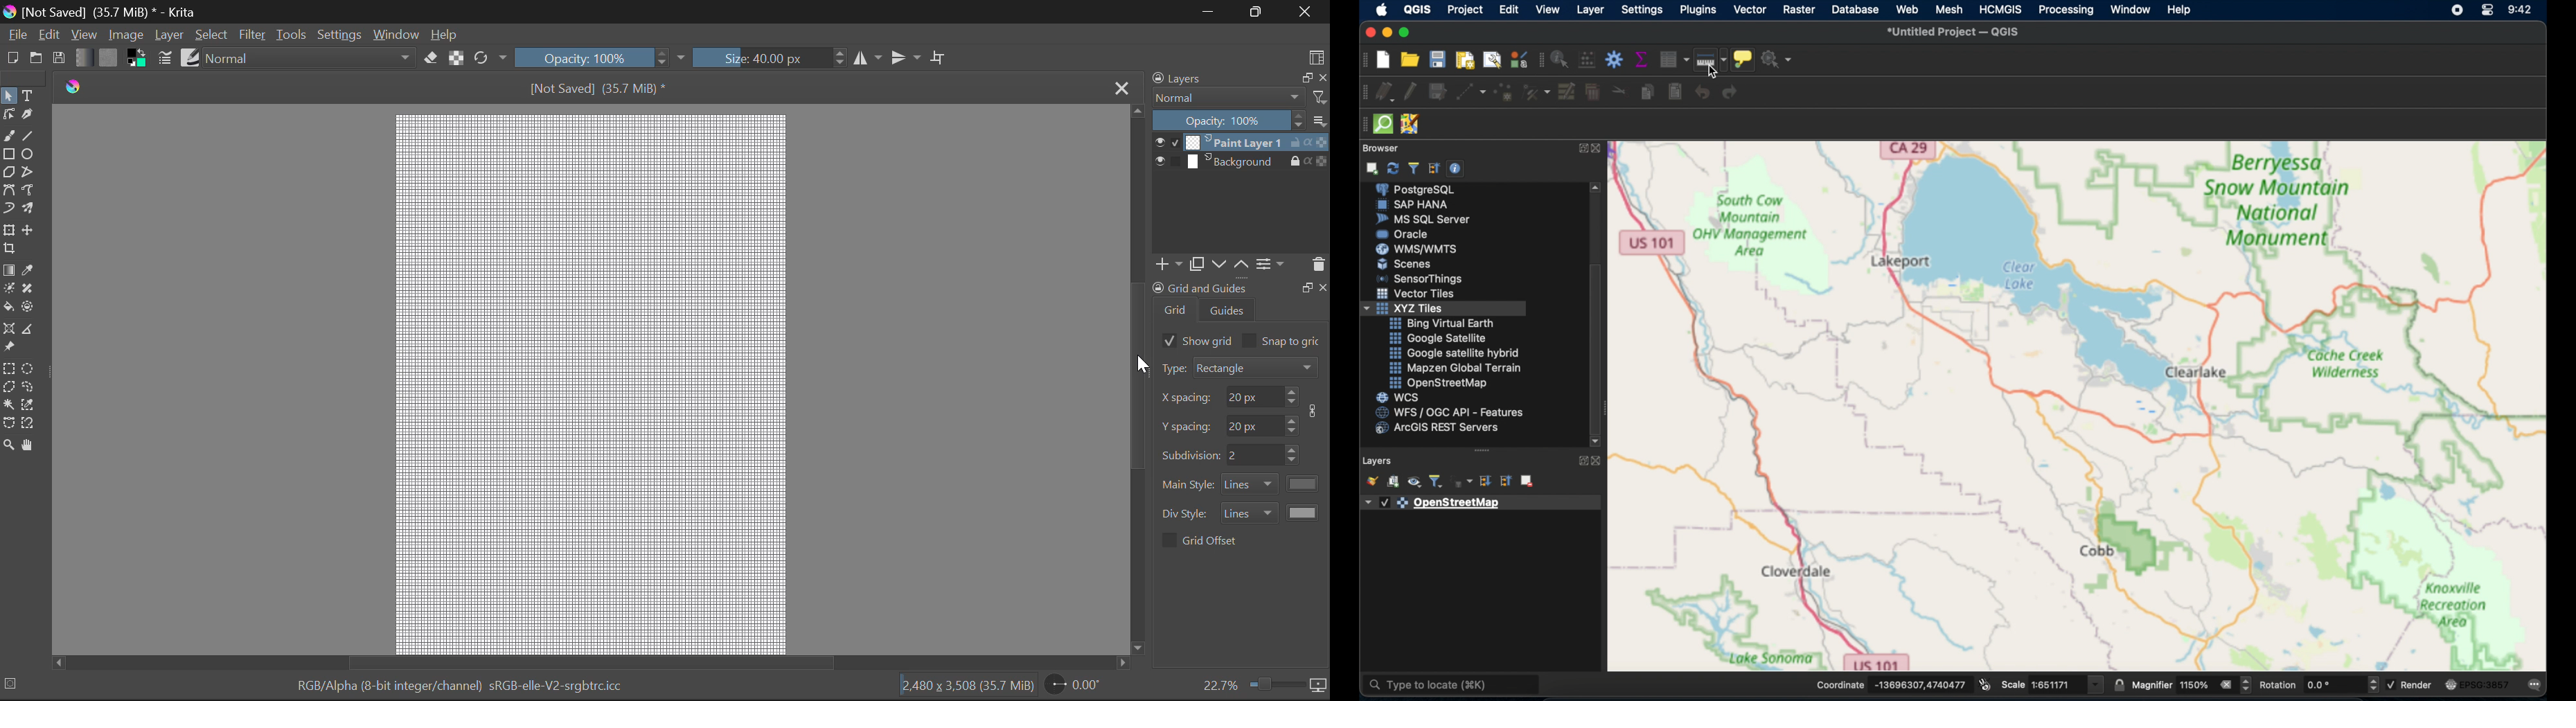  What do you see at coordinates (1434, 504) in the screenshot?
I see `openstreetmap layer` at bounding box center [1434, 504].